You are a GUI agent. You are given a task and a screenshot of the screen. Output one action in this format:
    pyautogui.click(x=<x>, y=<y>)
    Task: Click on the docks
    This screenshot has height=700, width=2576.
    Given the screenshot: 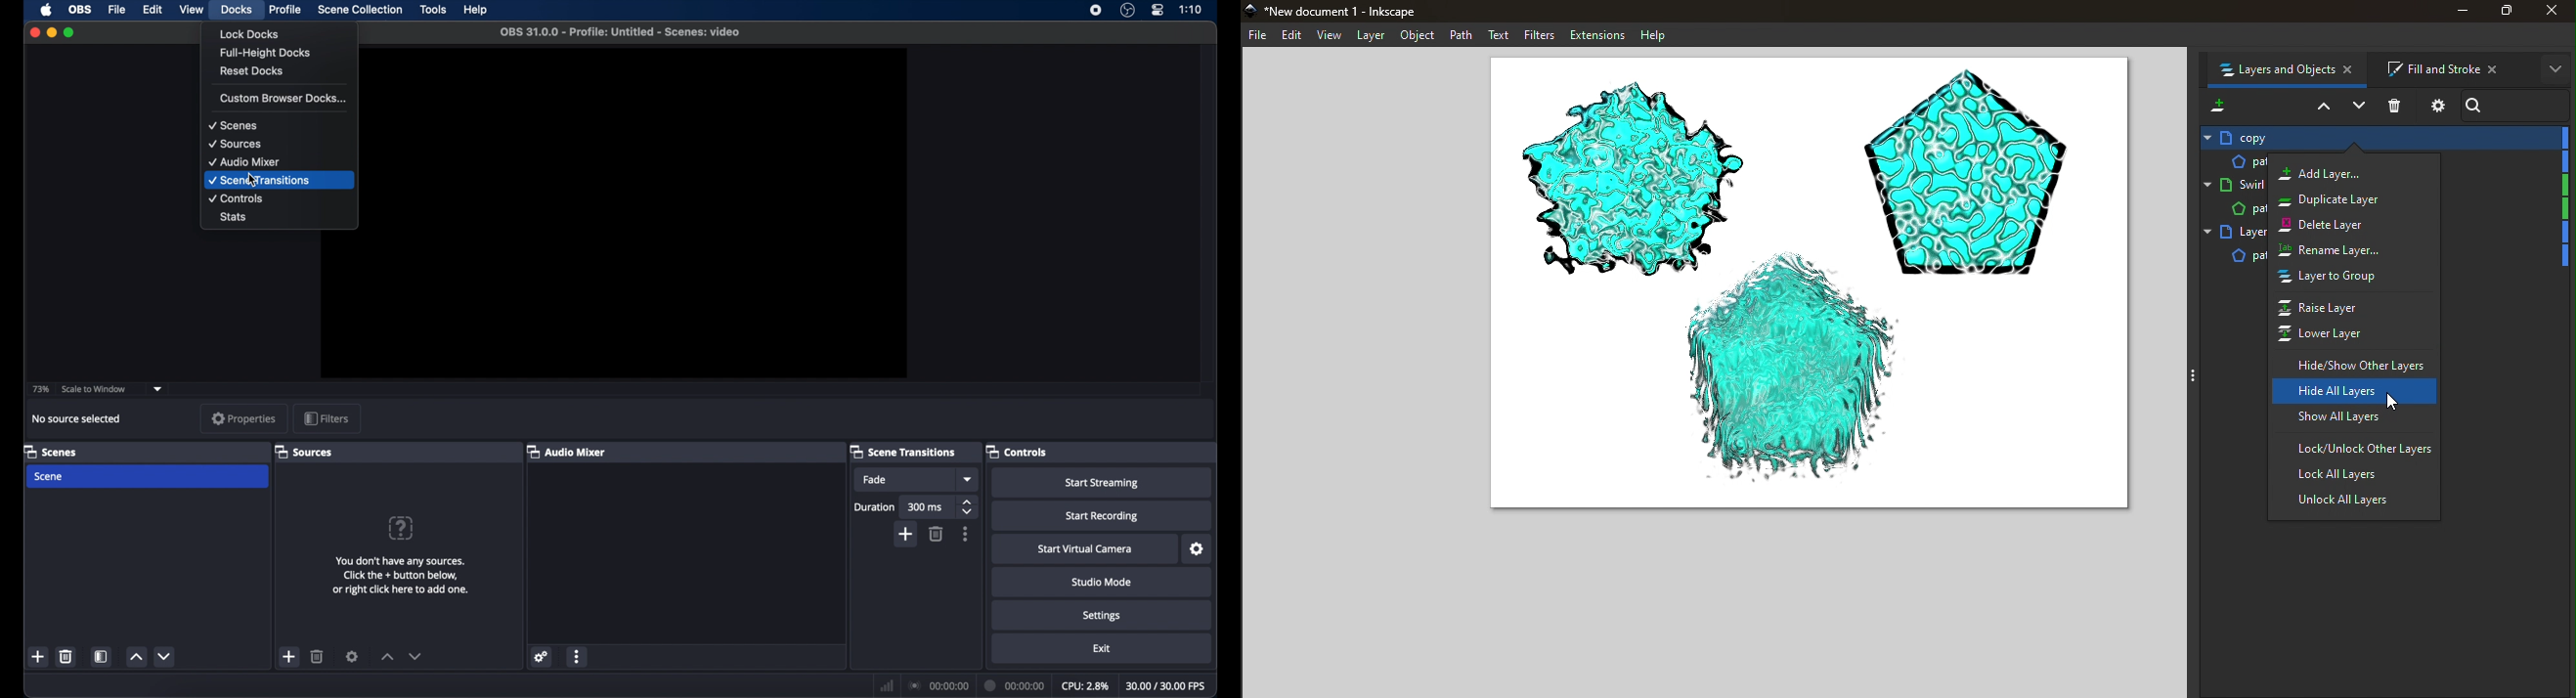 What is the action you would take?
    pyautogui.click(x=236, y=8)
    